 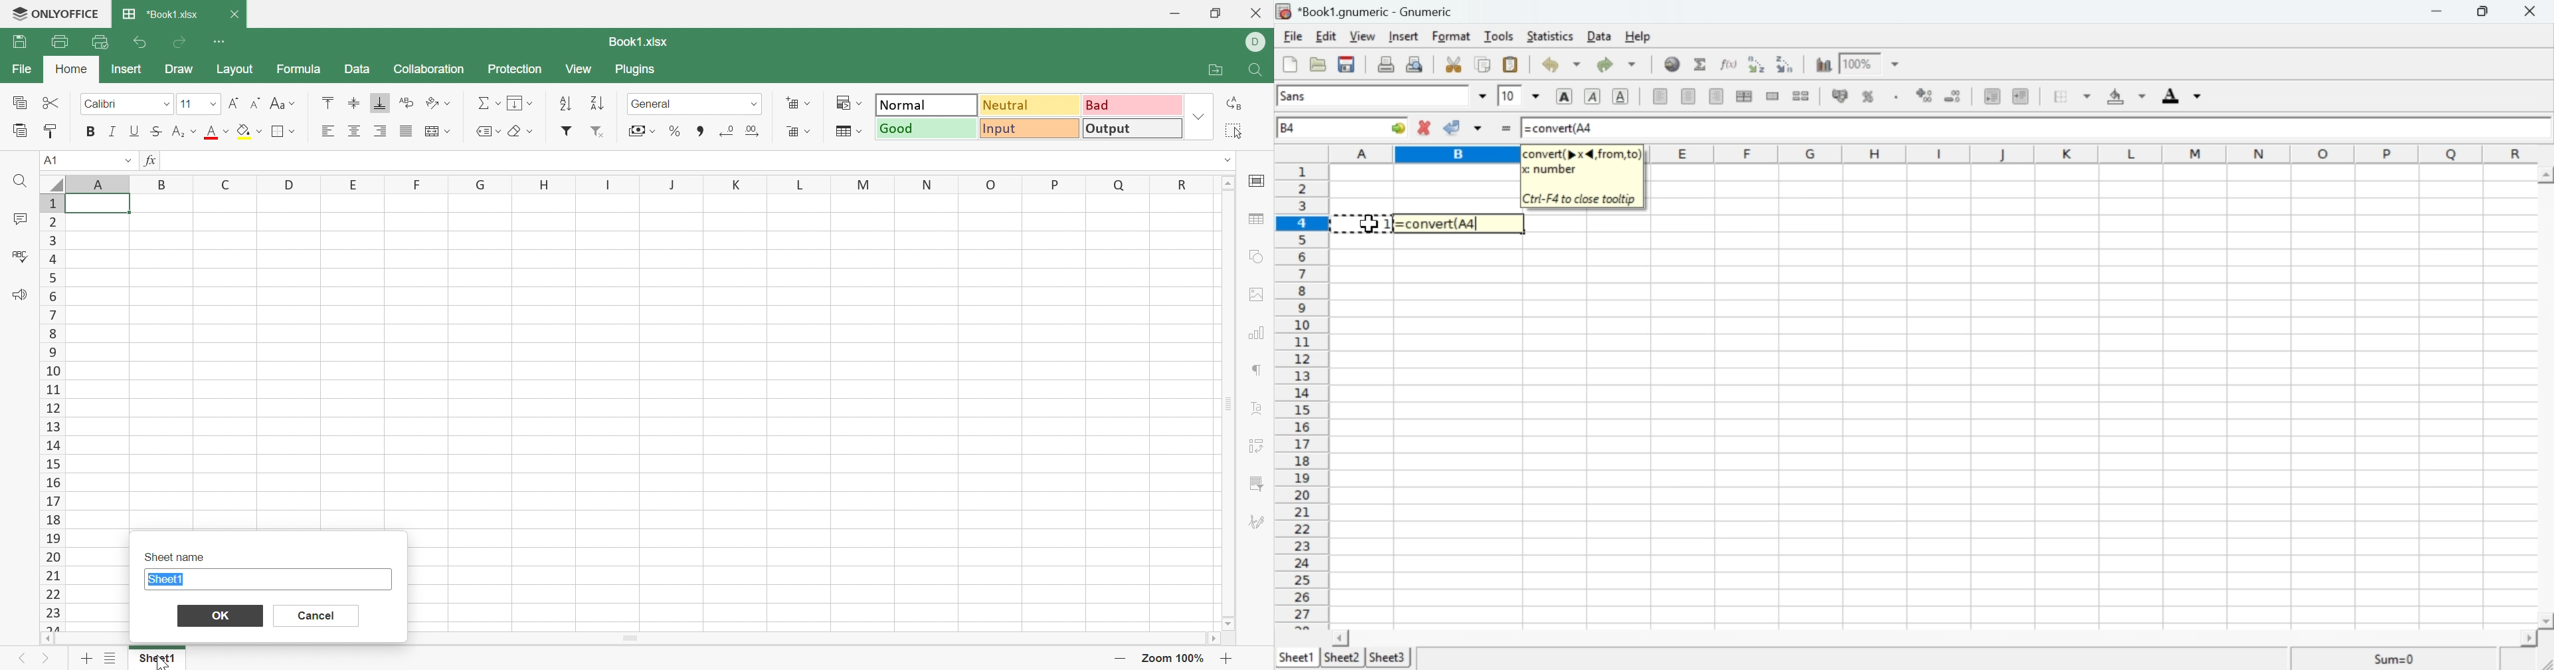 I want to click on Close, so click(x=1259, y=12).